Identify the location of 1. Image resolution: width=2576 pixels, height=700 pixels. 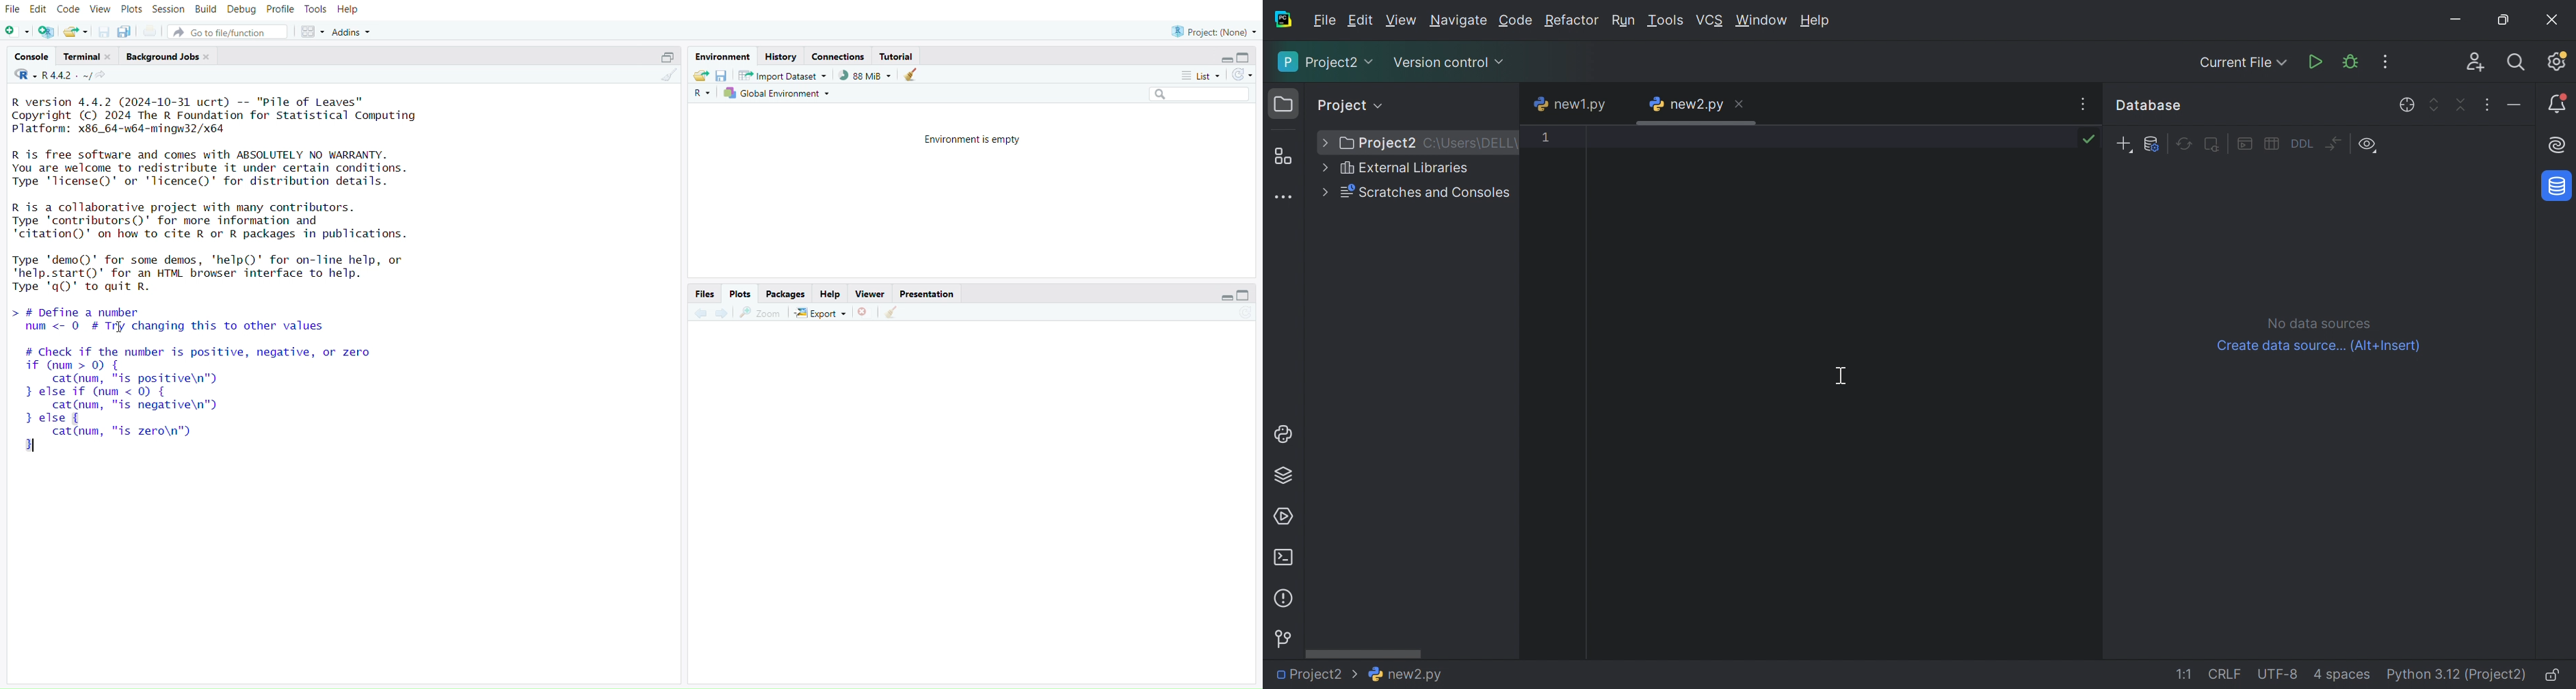
(1545, 139).